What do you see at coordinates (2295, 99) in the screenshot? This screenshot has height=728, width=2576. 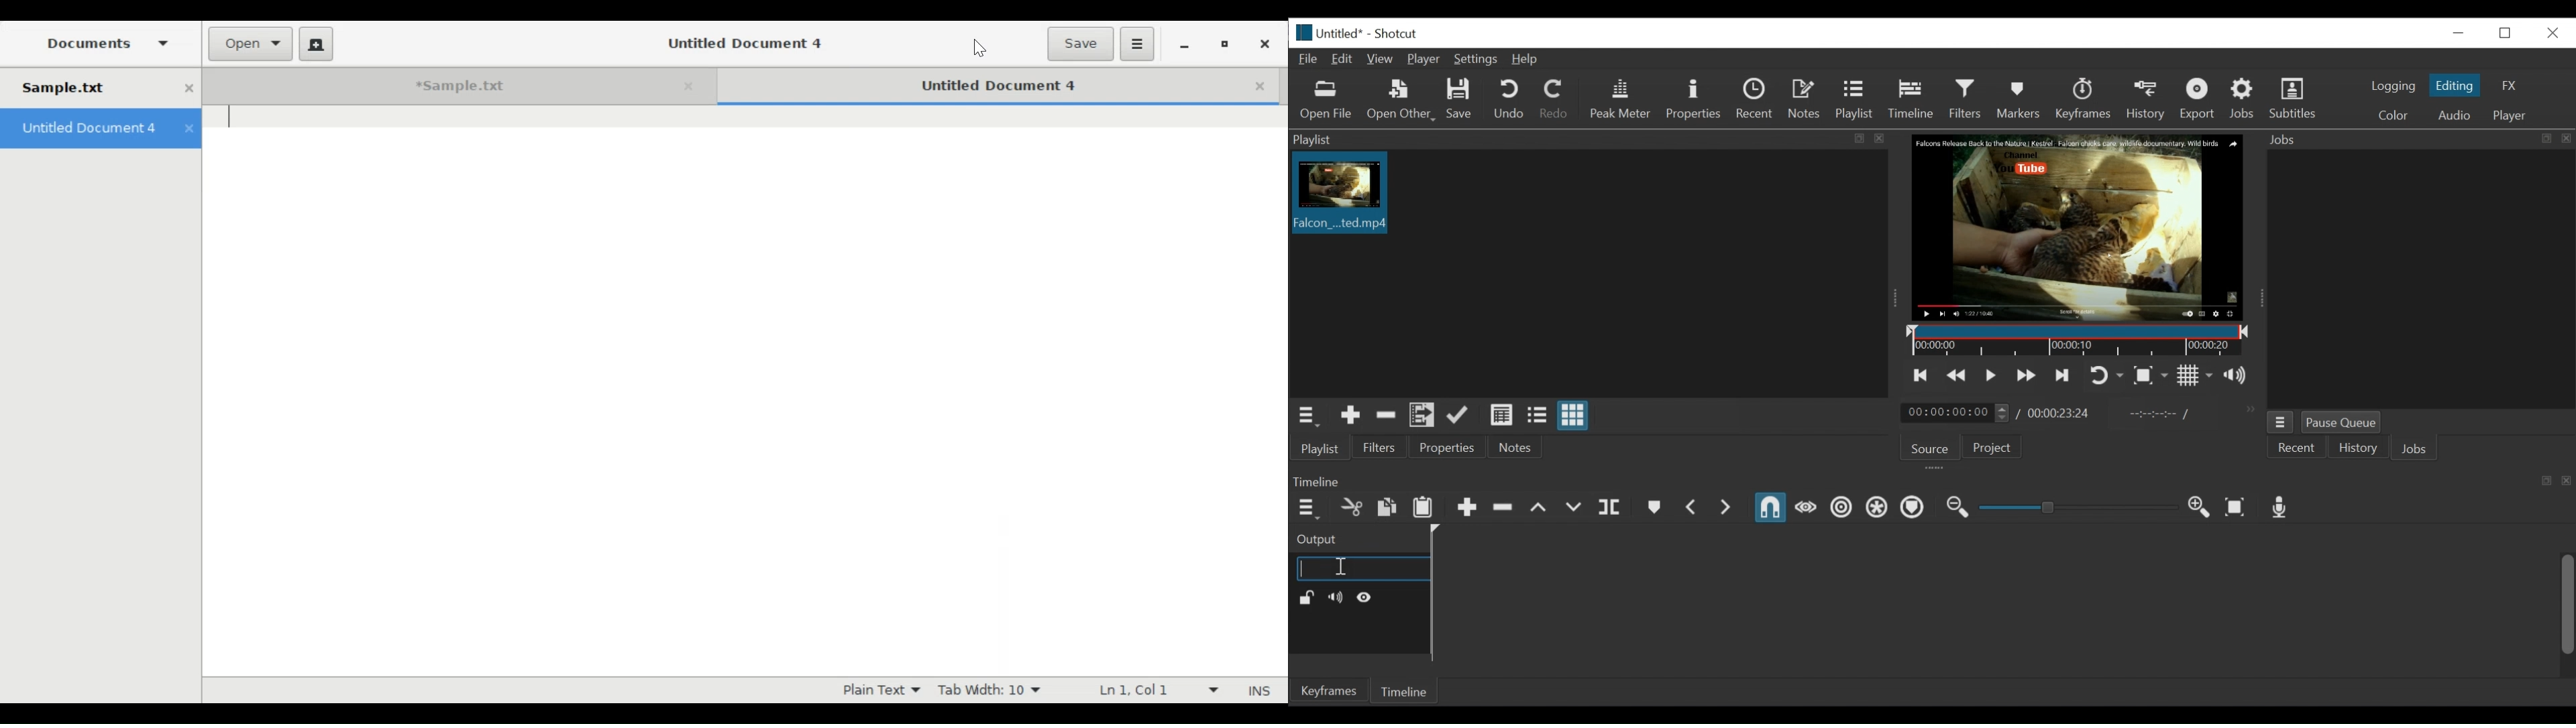 I see `Subtitles` at bounding box center [2295, 99].